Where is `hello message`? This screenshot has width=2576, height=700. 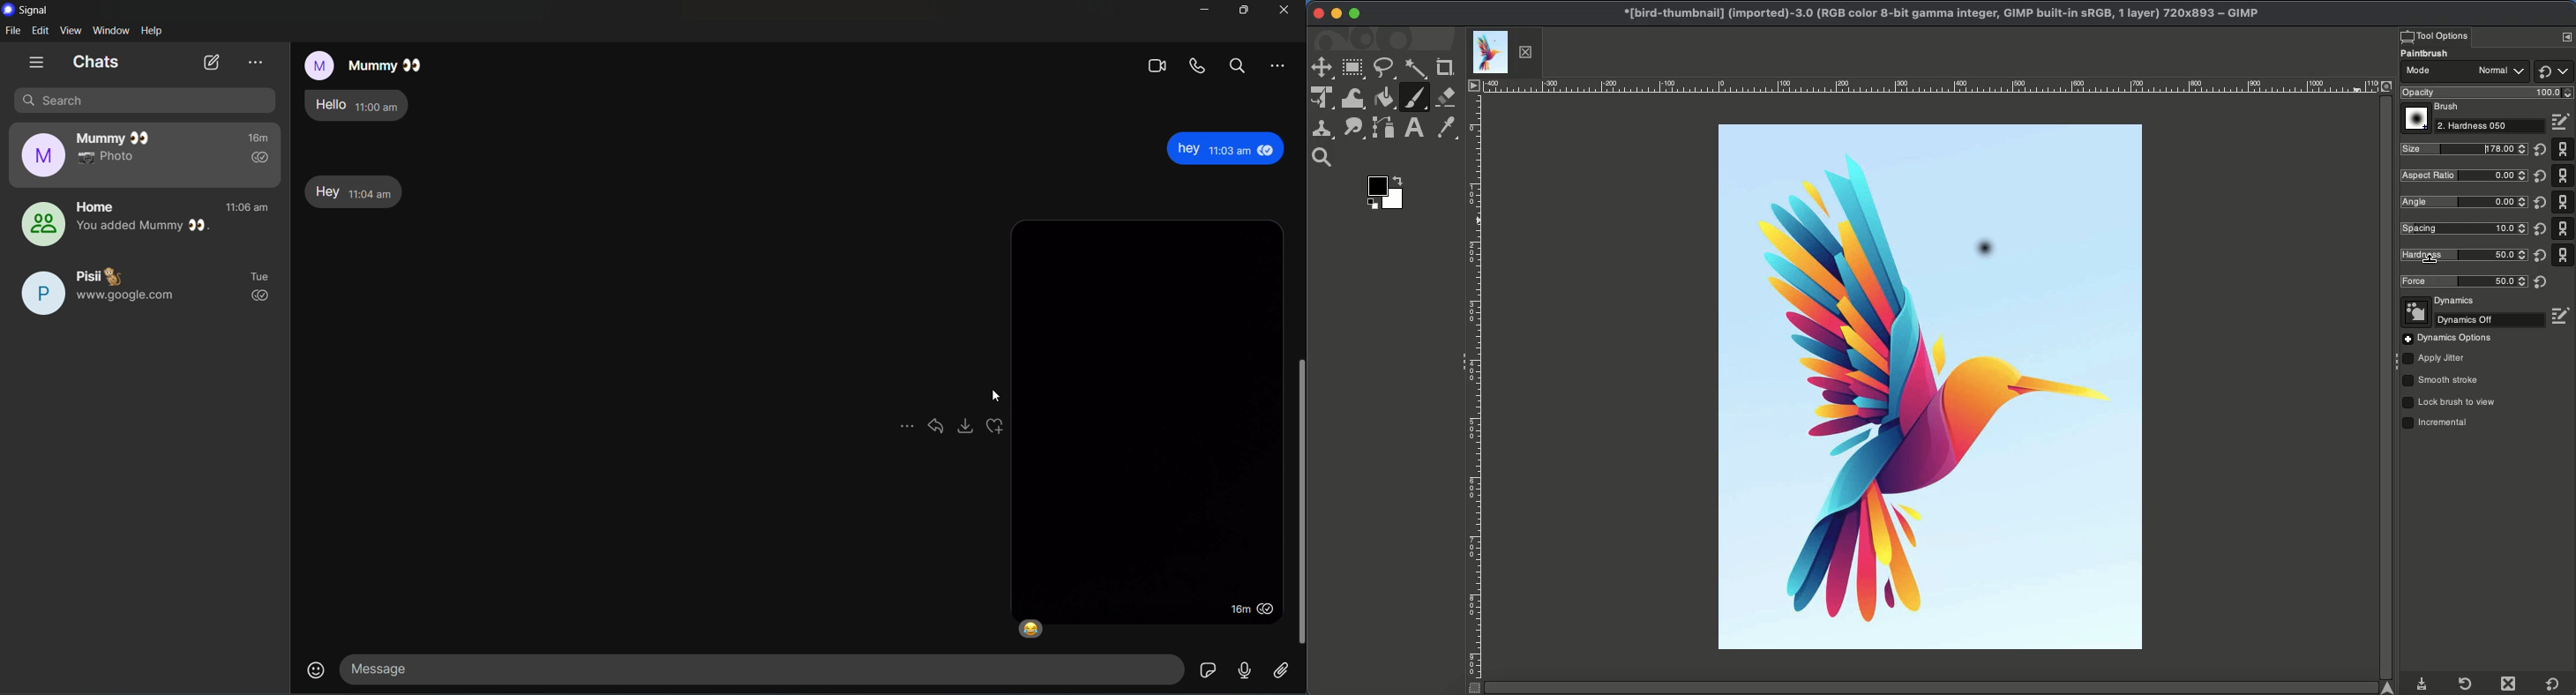 hello message is located at coordinates (365, 105).